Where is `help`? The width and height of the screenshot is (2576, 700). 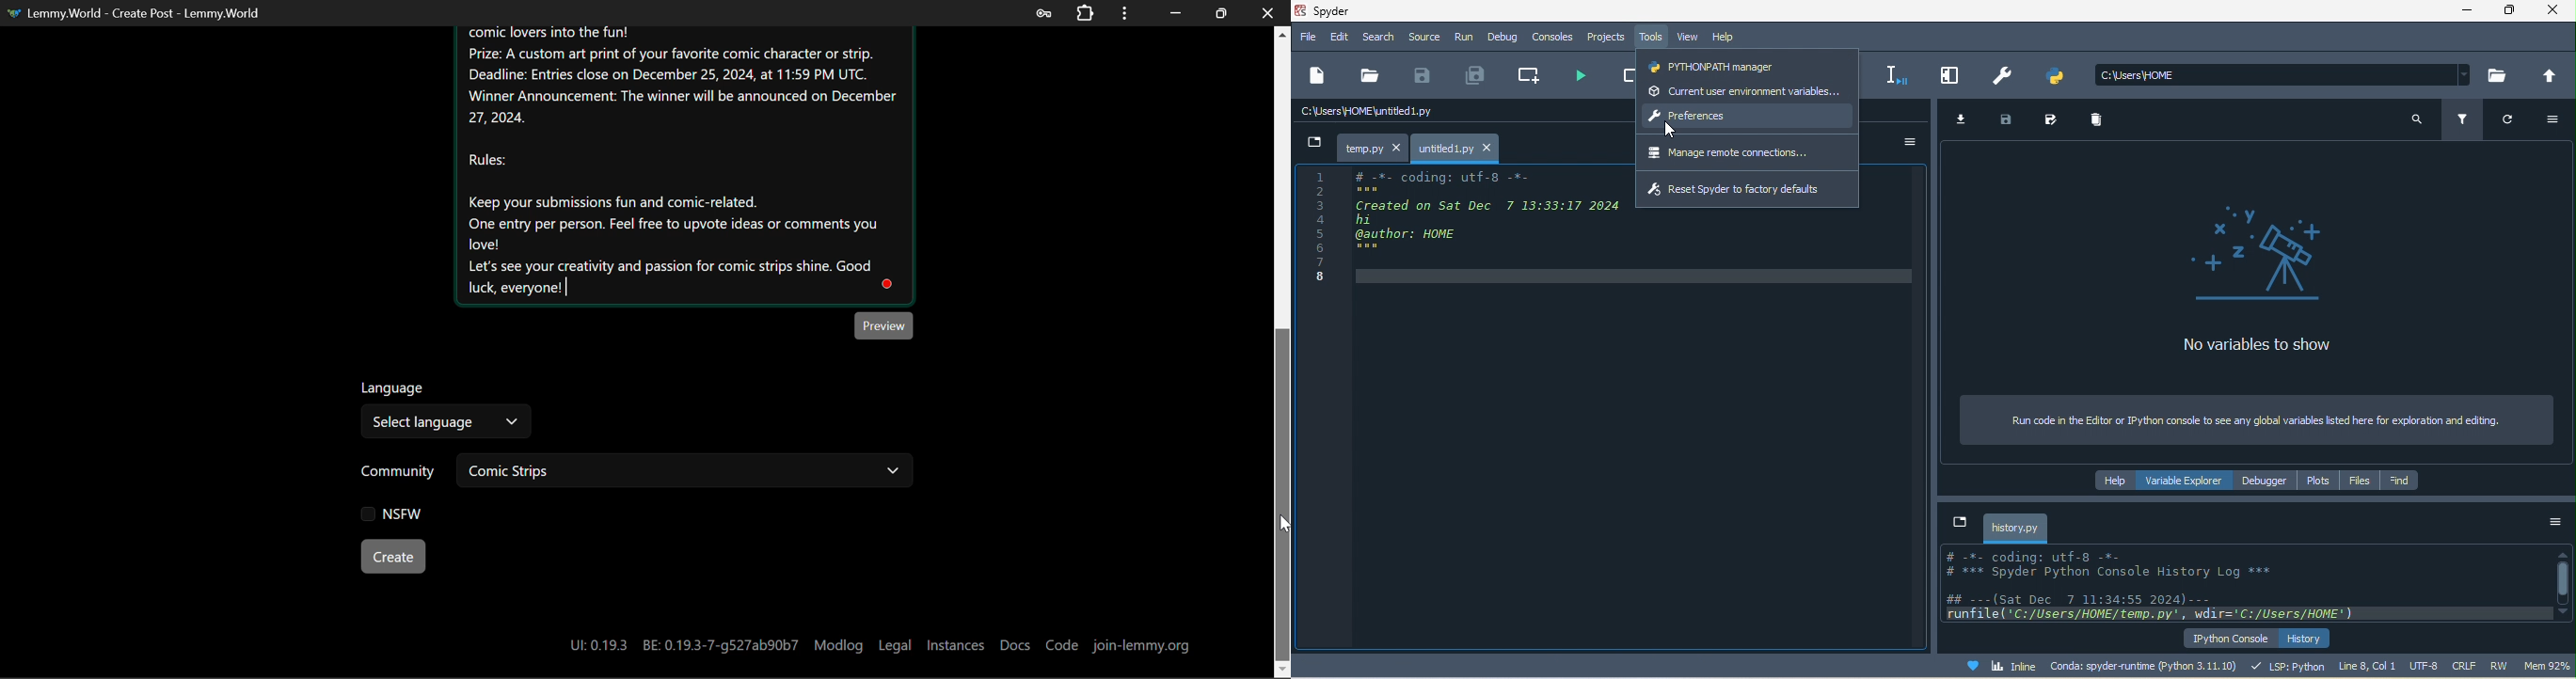
help is located at coordinates (2117, 481).